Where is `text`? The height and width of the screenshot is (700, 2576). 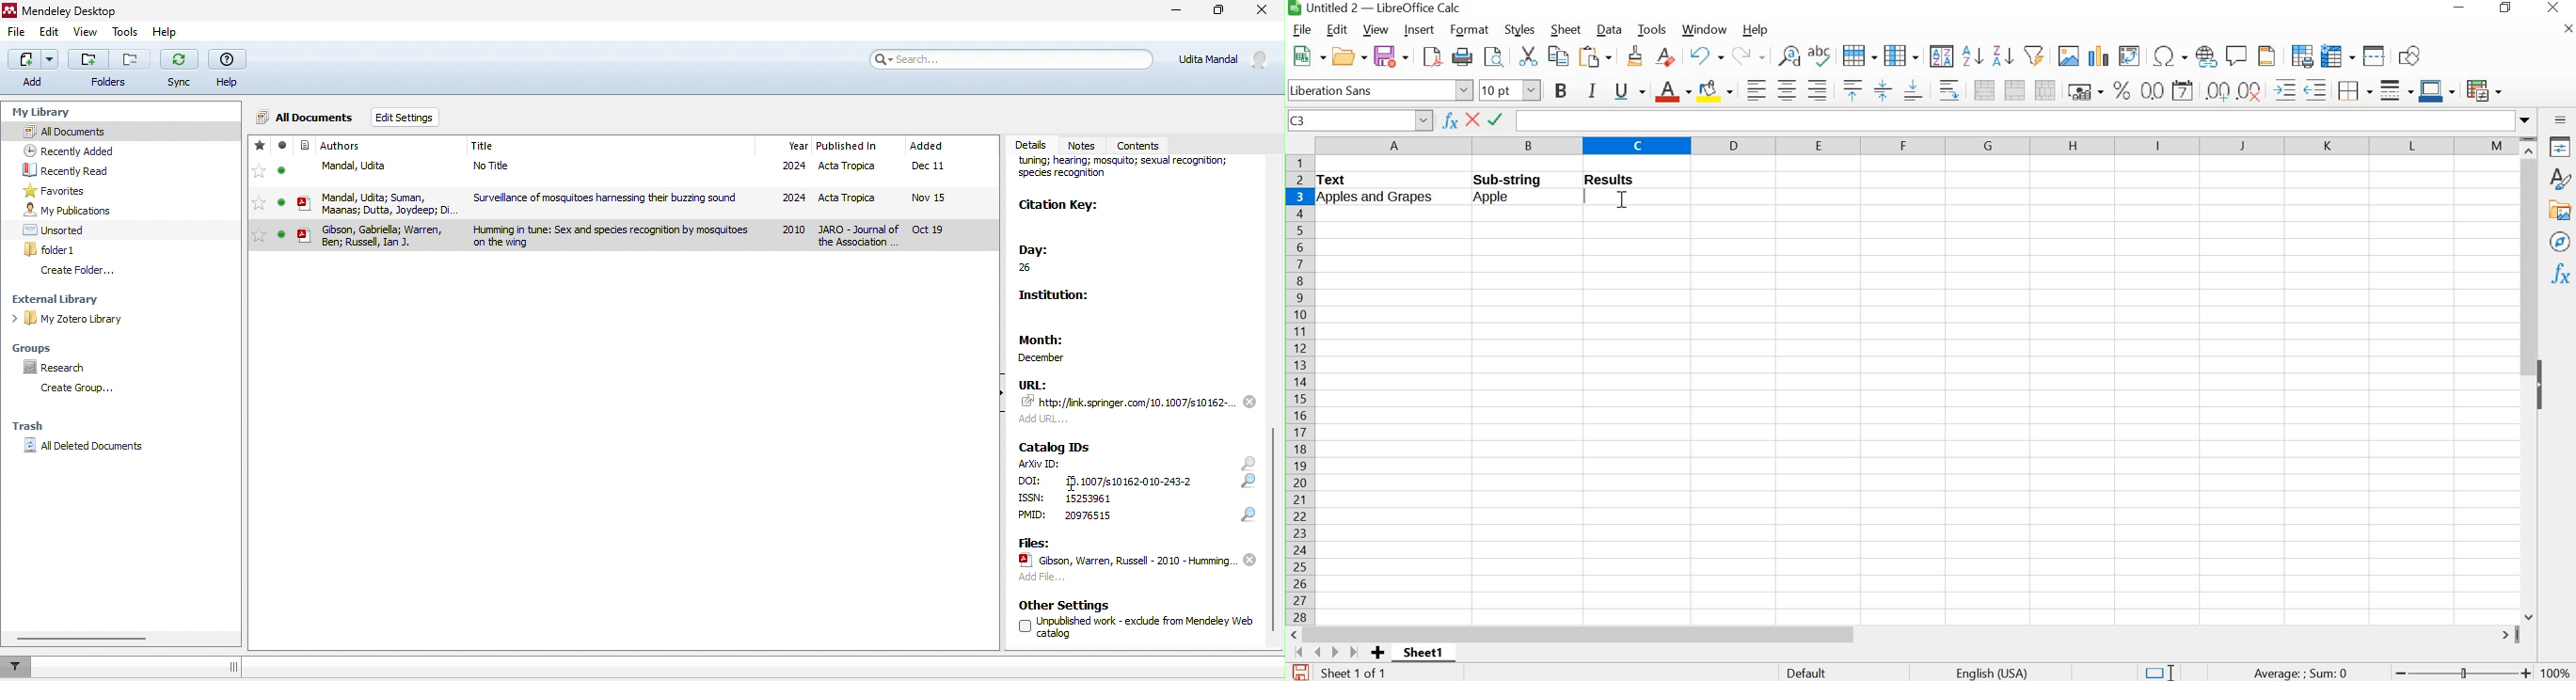 text is located at coordinates (1088, 498).